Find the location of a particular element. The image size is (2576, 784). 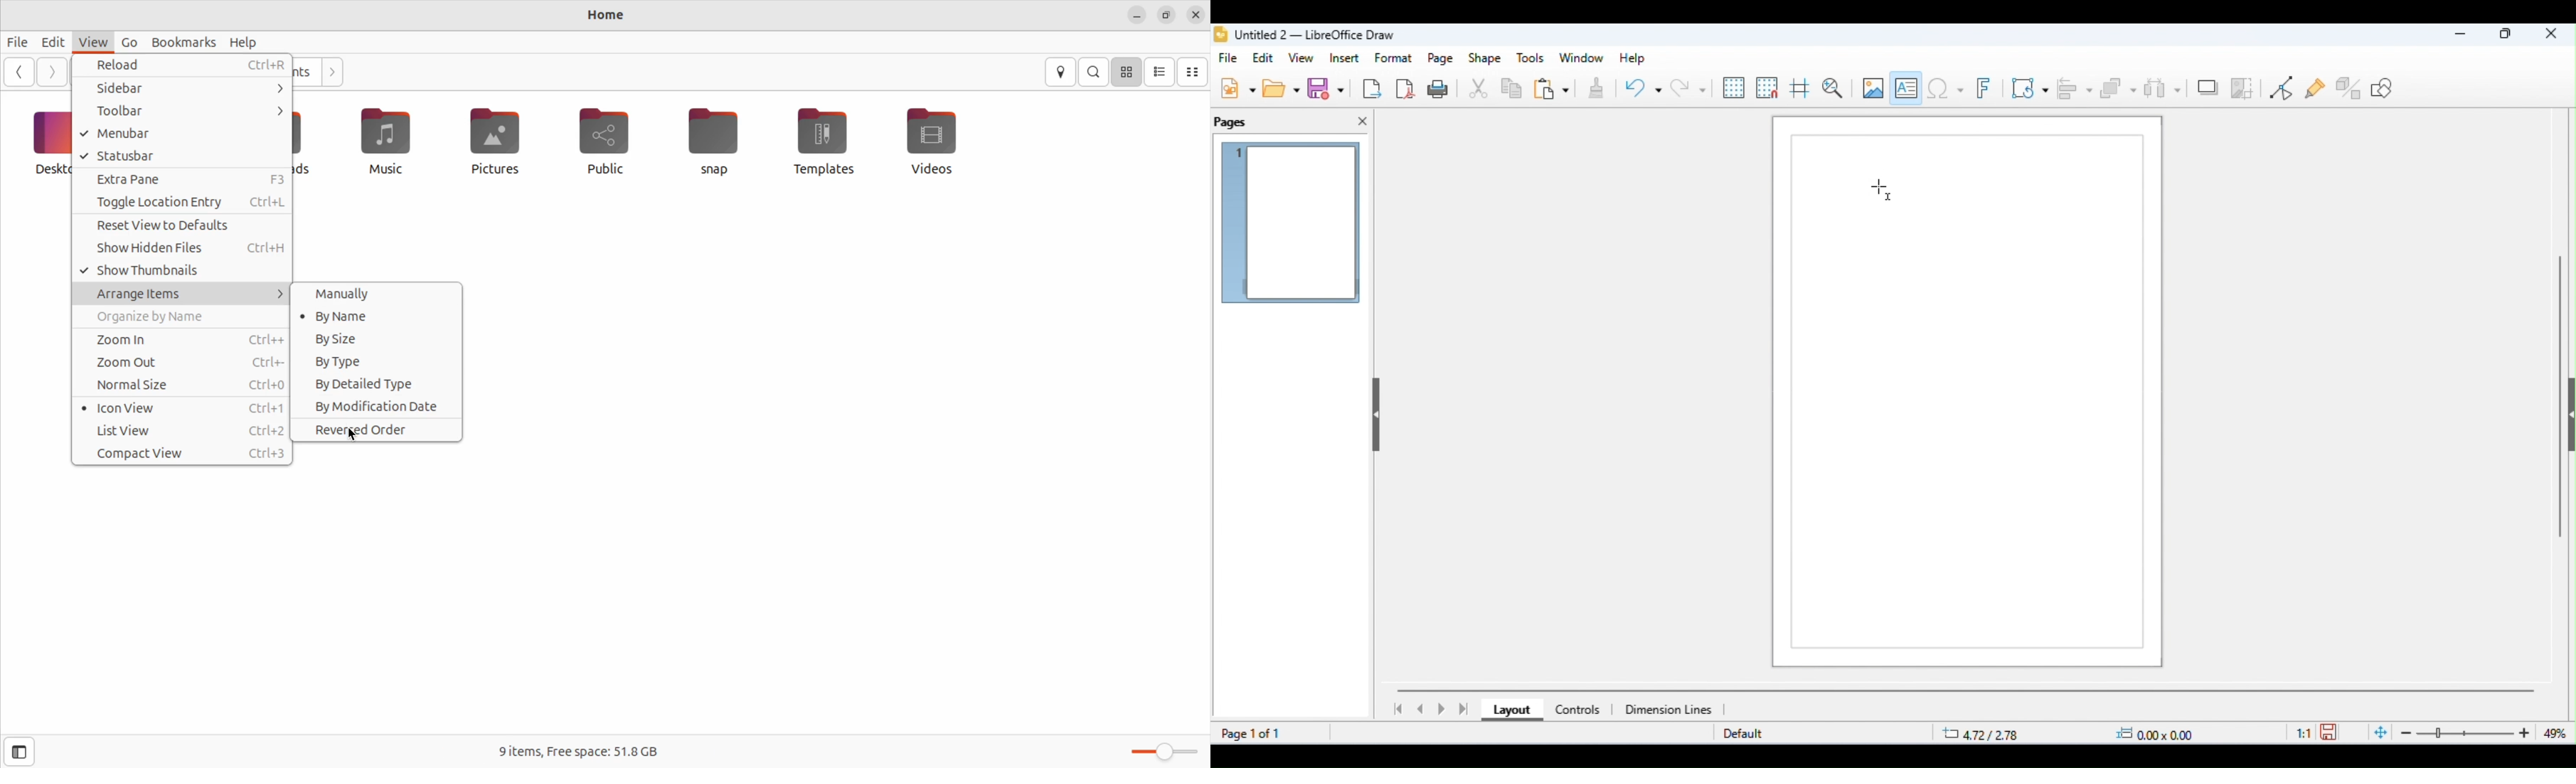

default is located at coordinates (1743, 735).